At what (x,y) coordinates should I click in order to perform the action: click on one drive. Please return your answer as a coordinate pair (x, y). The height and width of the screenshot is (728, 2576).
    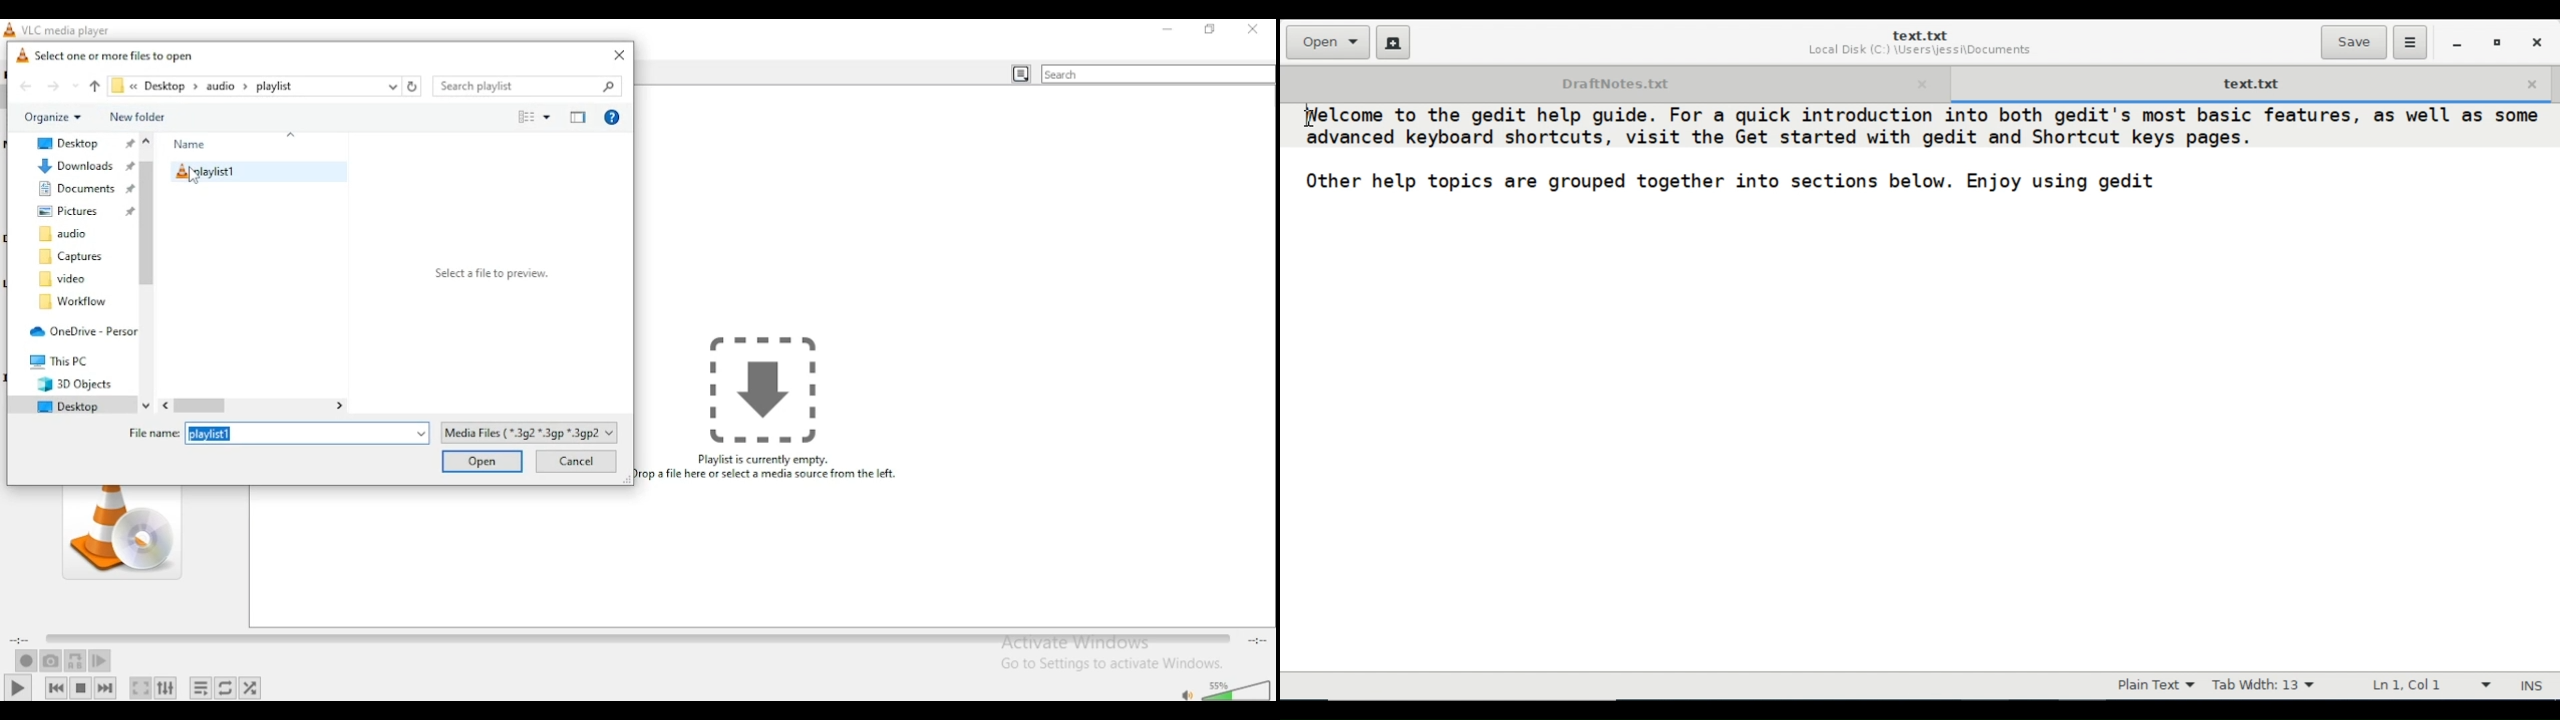
    Looking at the image, I should click on (82, 331).